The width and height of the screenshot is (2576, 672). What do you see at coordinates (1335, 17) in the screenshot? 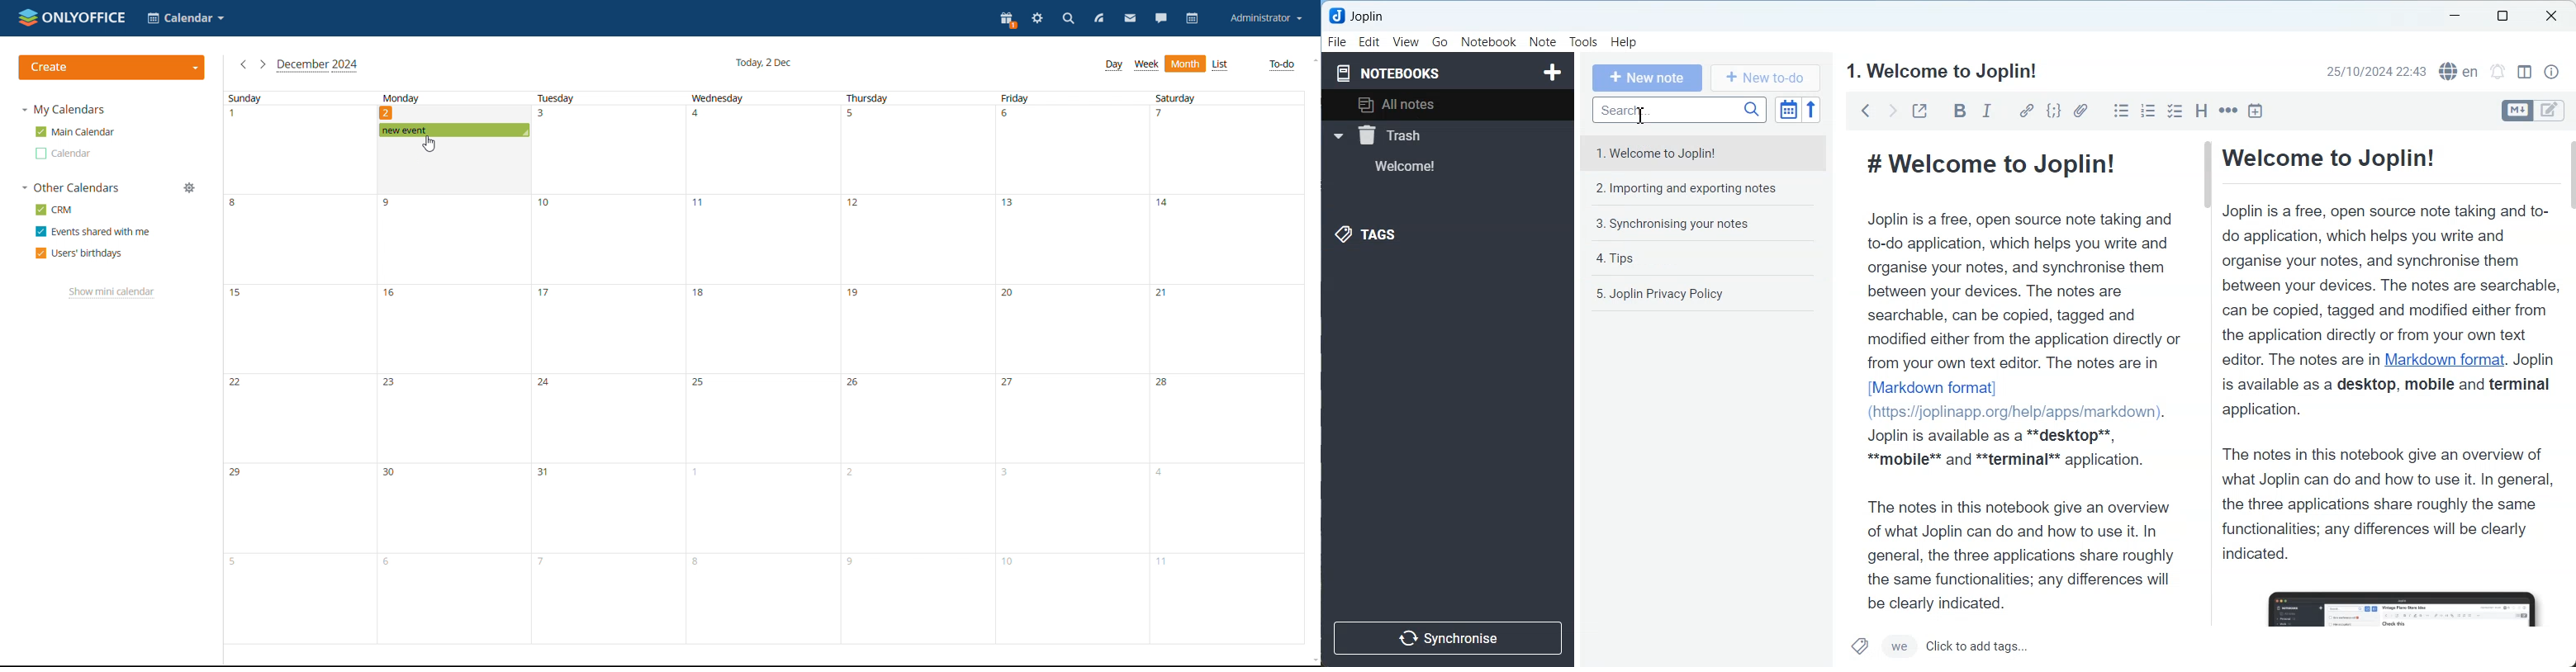
I see `joplin logo` at bounding box center [1335, 17].